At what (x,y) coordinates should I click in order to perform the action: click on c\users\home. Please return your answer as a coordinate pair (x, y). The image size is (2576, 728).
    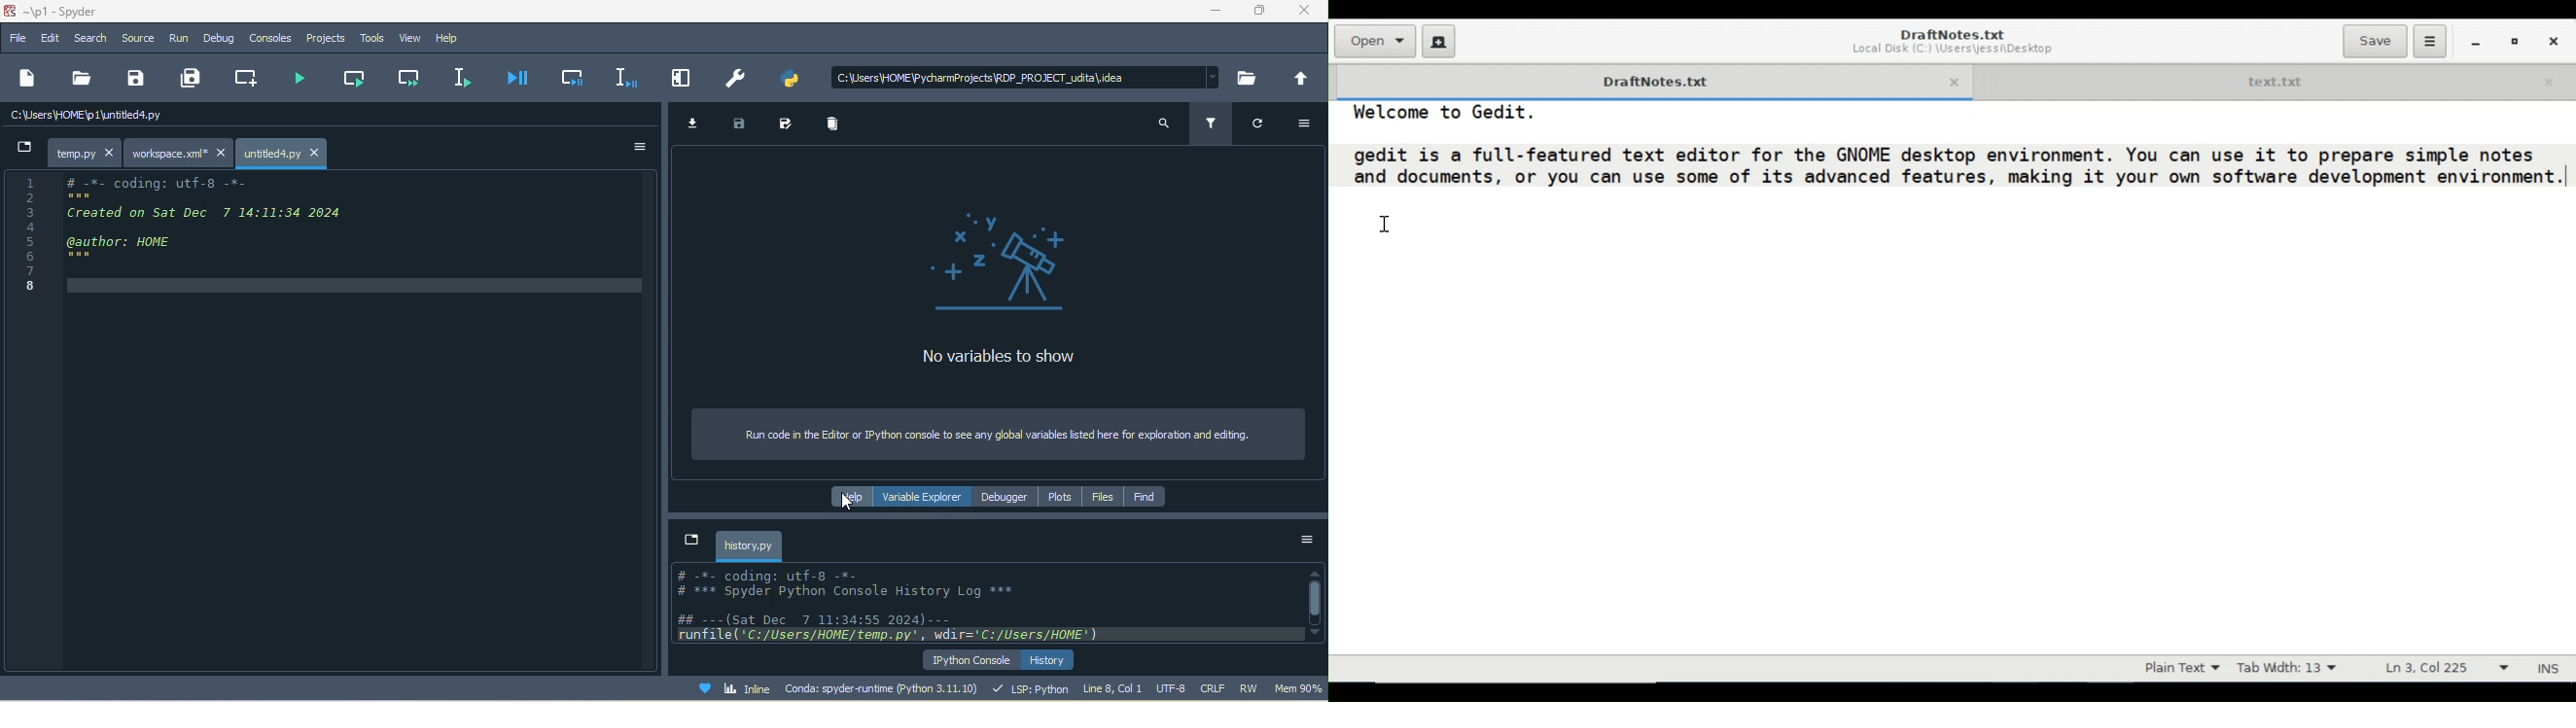
    Looking at the image, I should click on (196, 116).